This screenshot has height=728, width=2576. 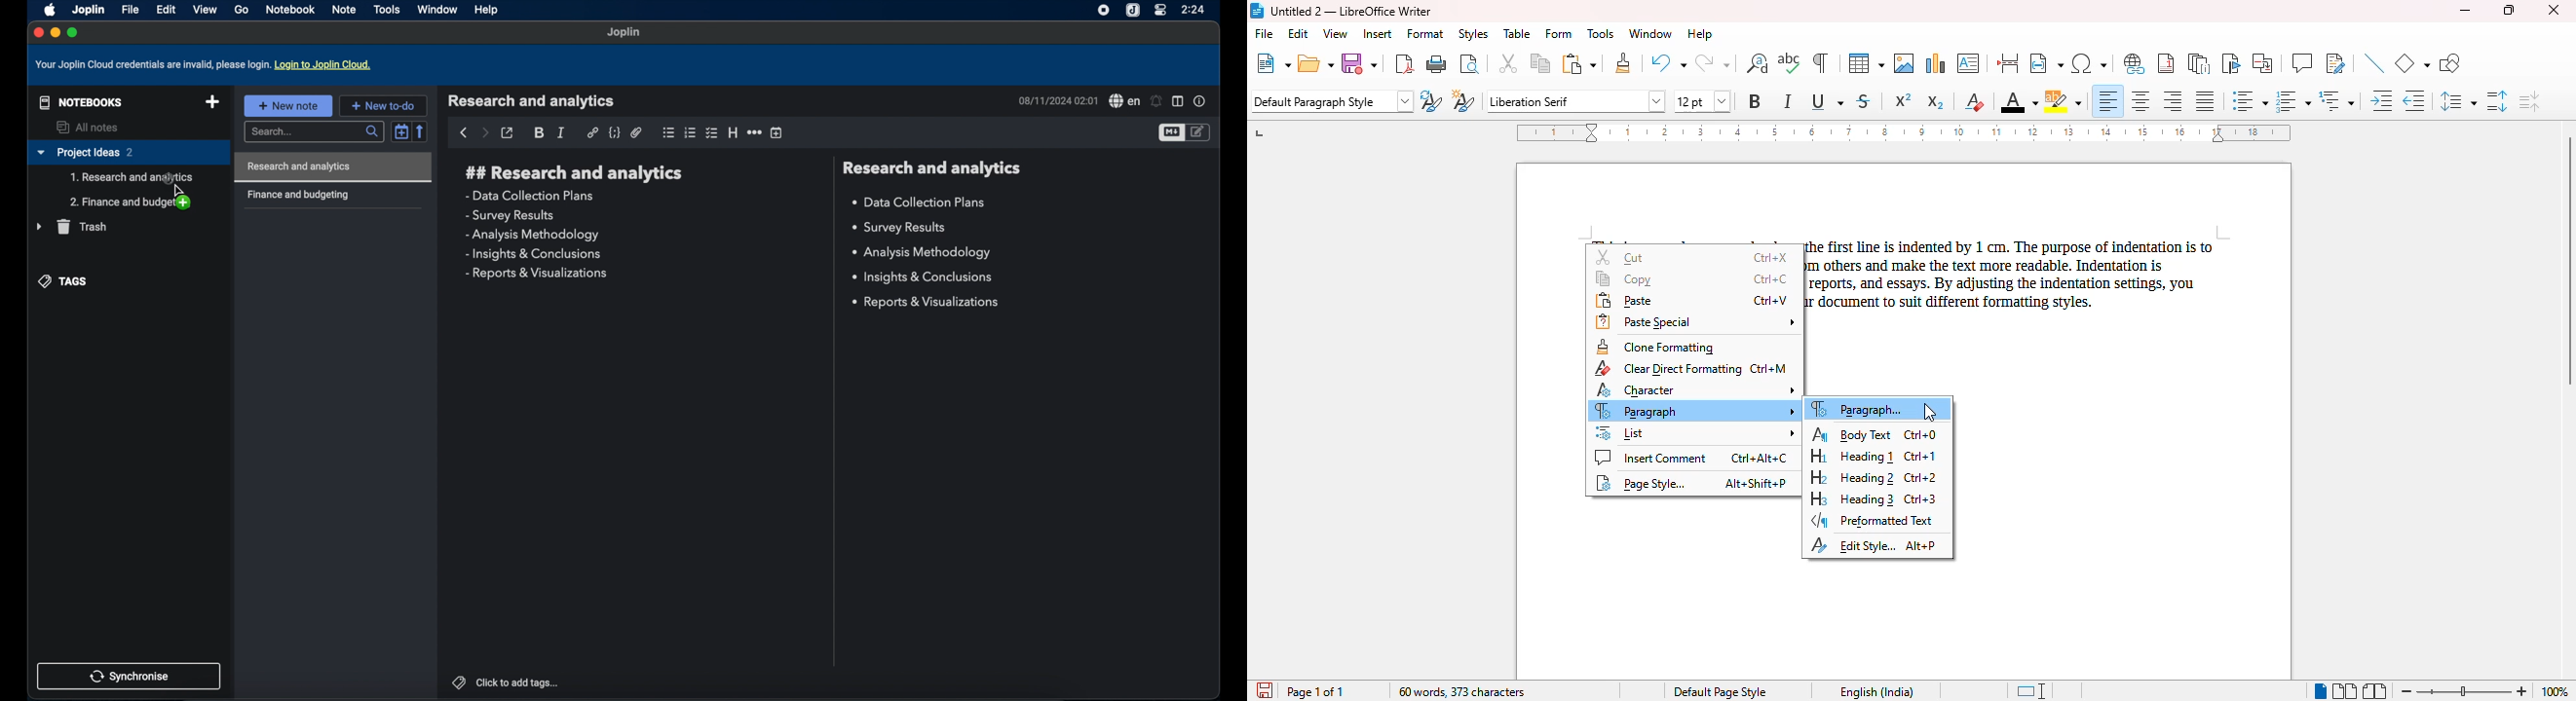 What do you see at coordinates (510, 216) in the screenshot?
I see `survey results` at bounding box center [510, 216].